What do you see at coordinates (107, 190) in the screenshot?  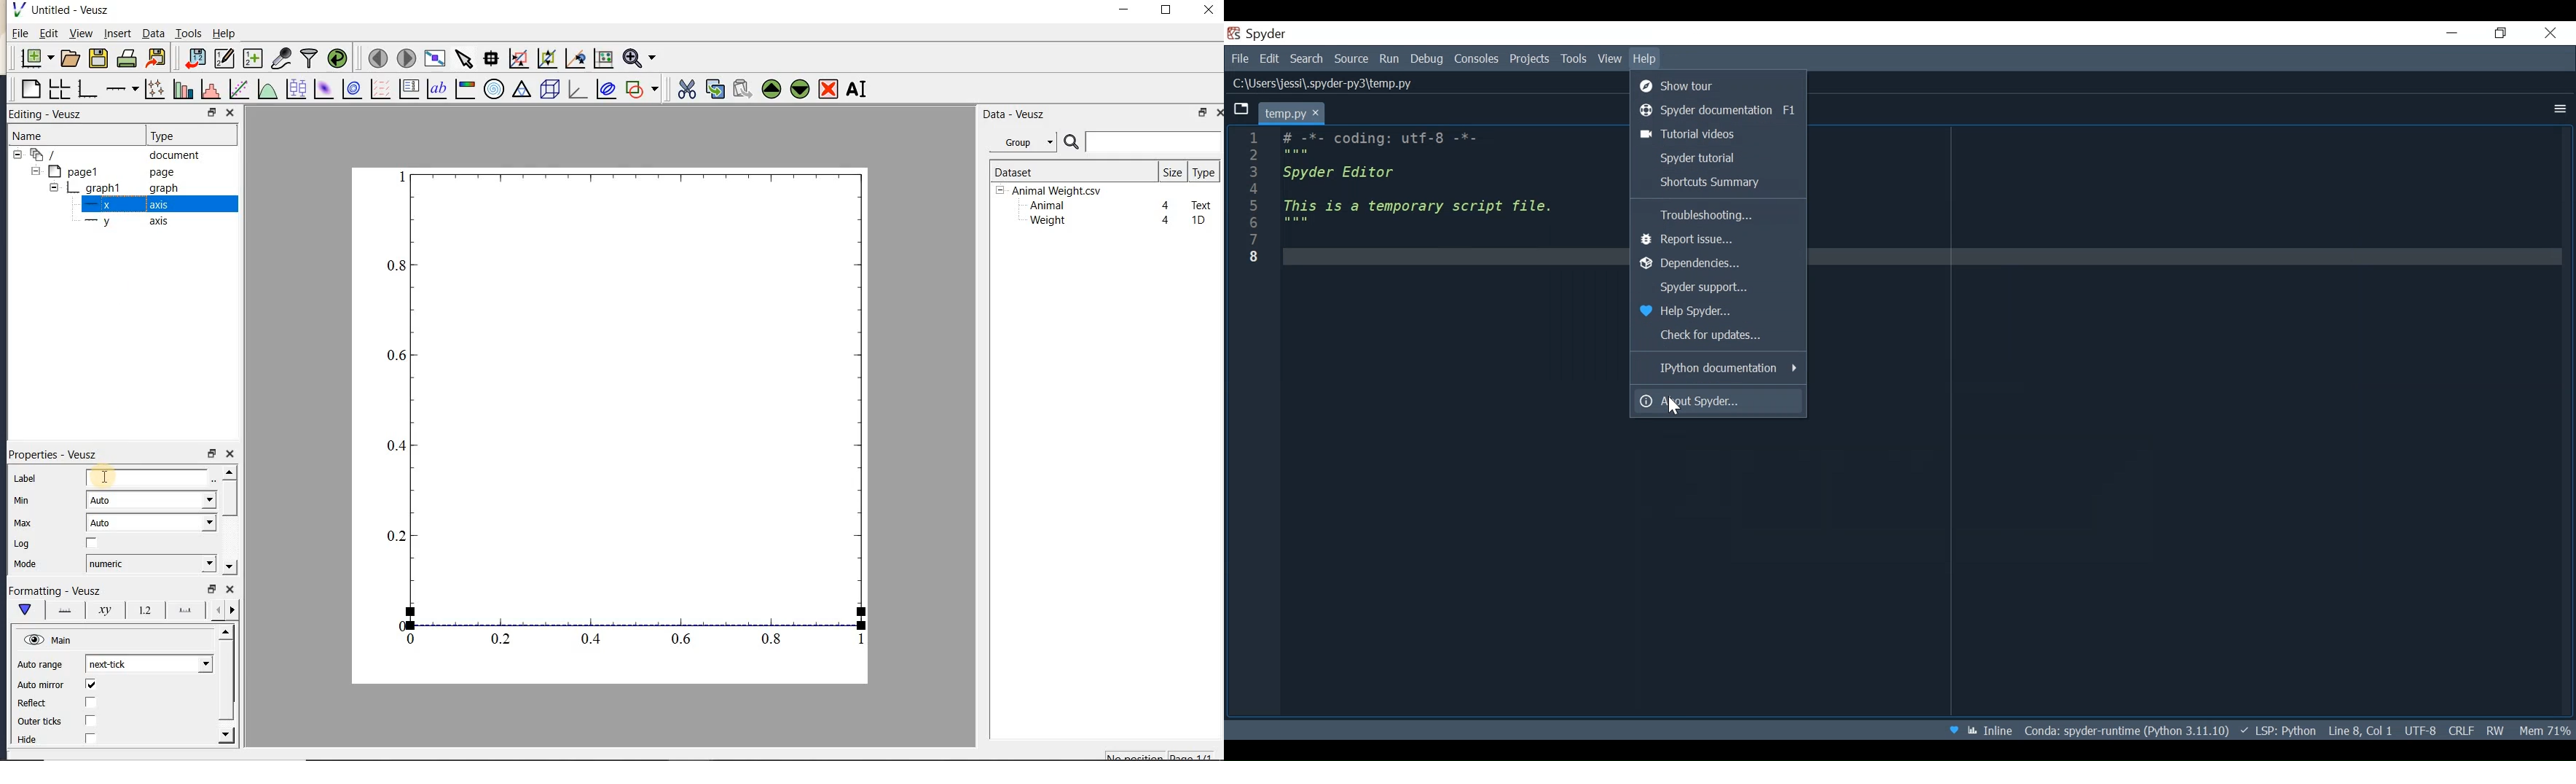 I see `graph1` at bounding box center [107, 190].